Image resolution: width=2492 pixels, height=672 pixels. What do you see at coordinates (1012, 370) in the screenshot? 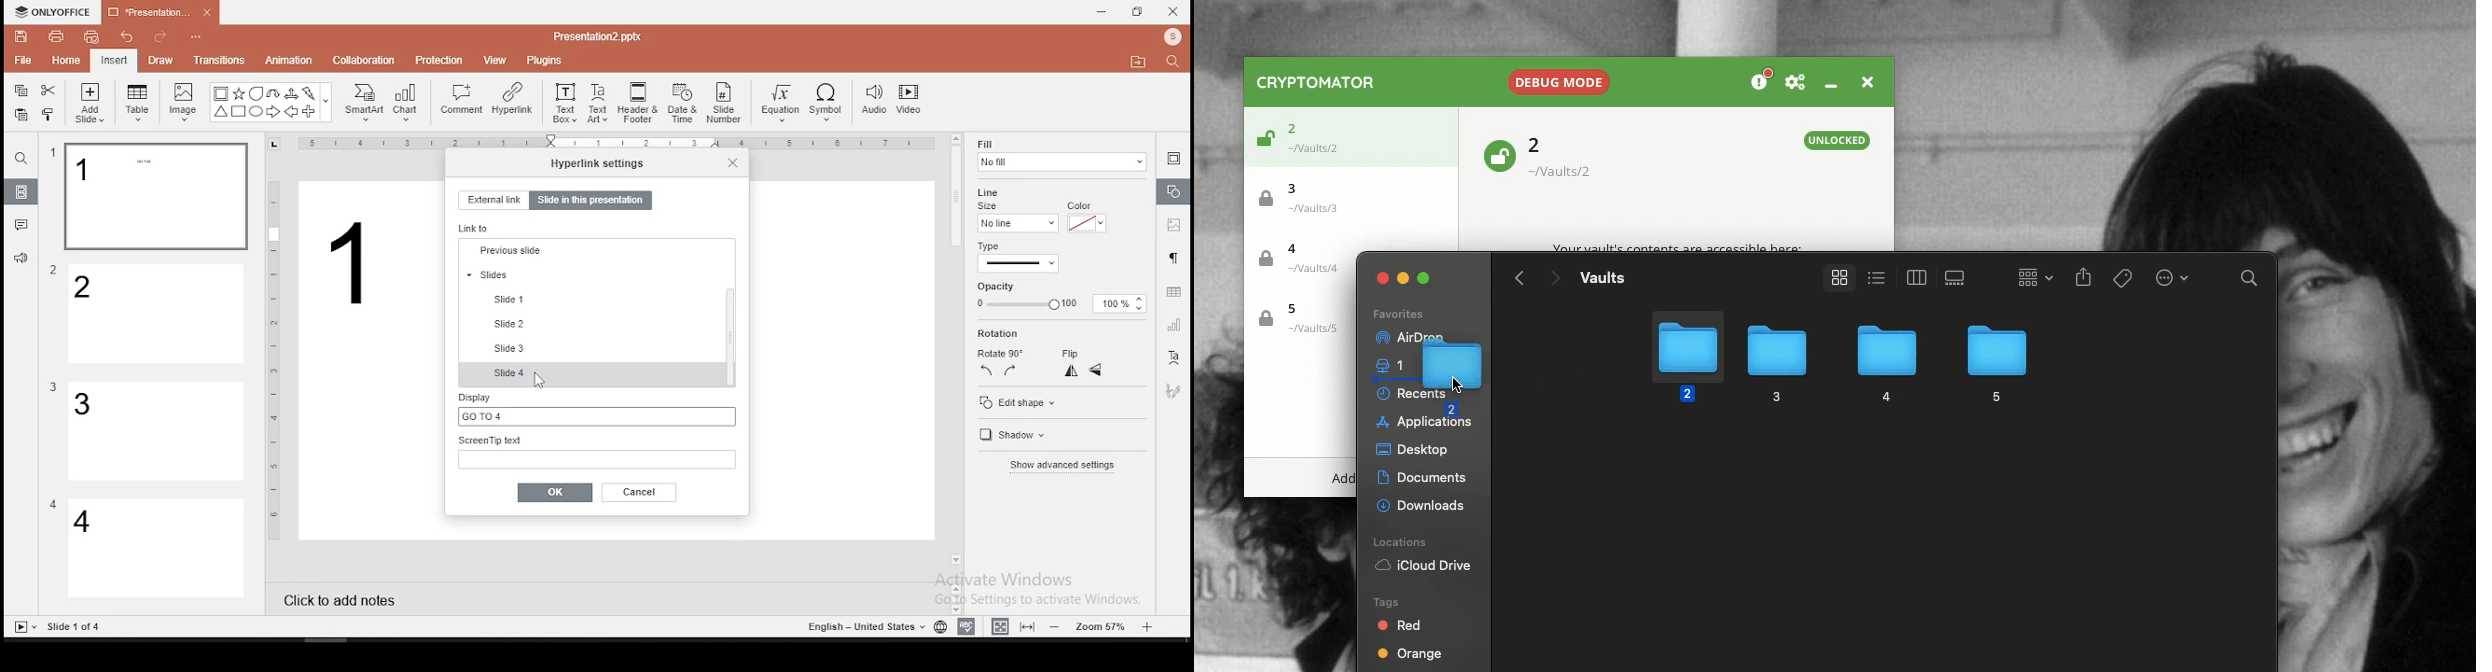
I see `rotate 90 clockwise` at bounding box center [1012, 370].